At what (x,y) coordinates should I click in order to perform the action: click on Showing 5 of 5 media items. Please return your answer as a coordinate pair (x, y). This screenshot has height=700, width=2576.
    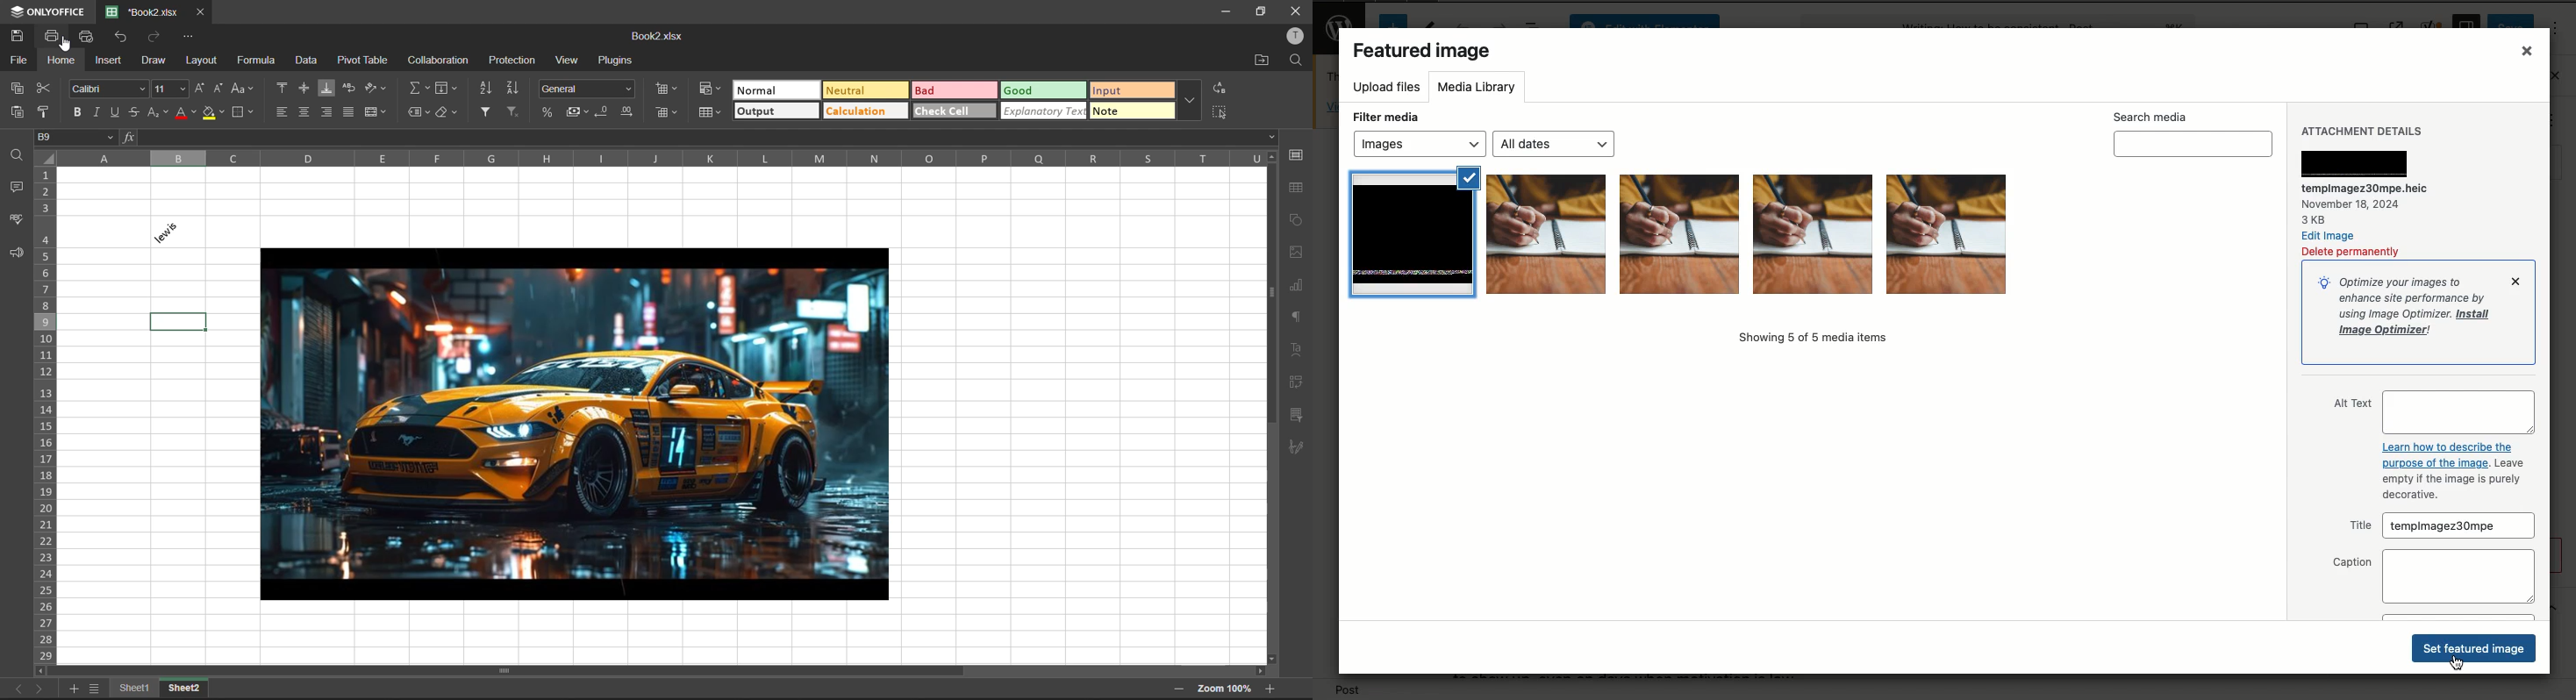
    Looking at the image, I should click on (1811, 339).